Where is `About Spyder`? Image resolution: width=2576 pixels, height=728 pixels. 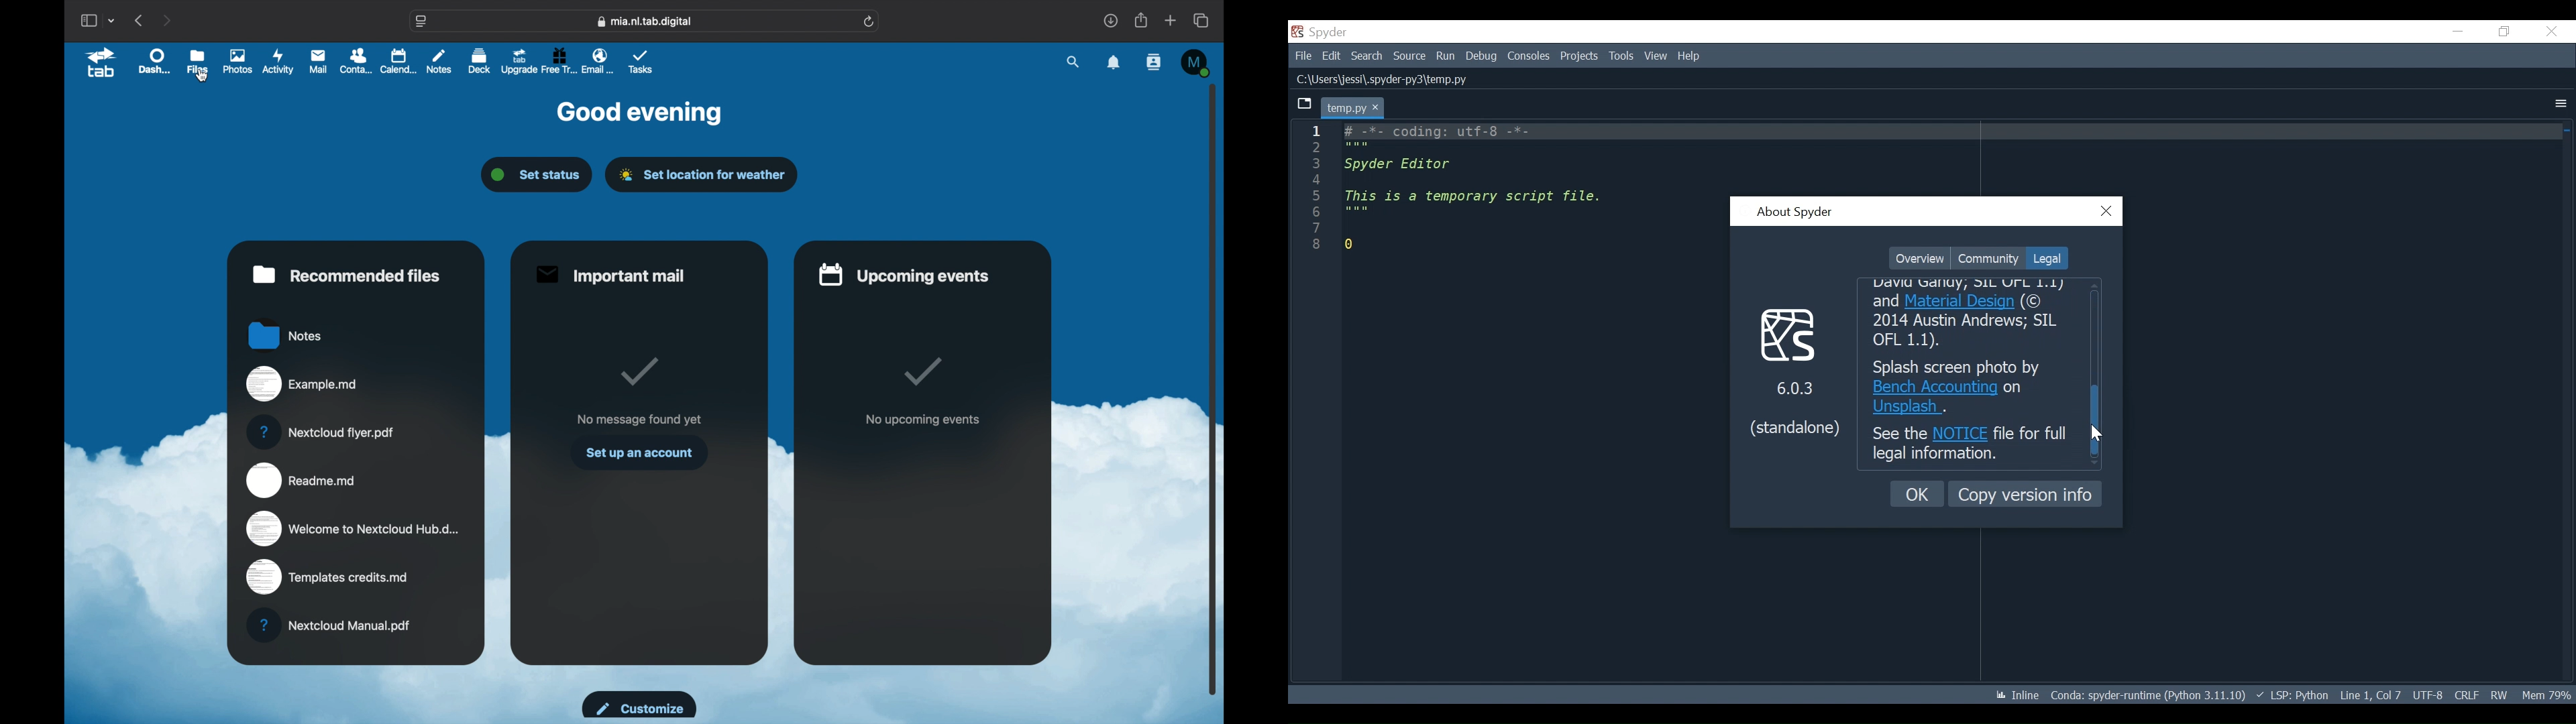 About Spyder is located at coordinates (1794, 213).